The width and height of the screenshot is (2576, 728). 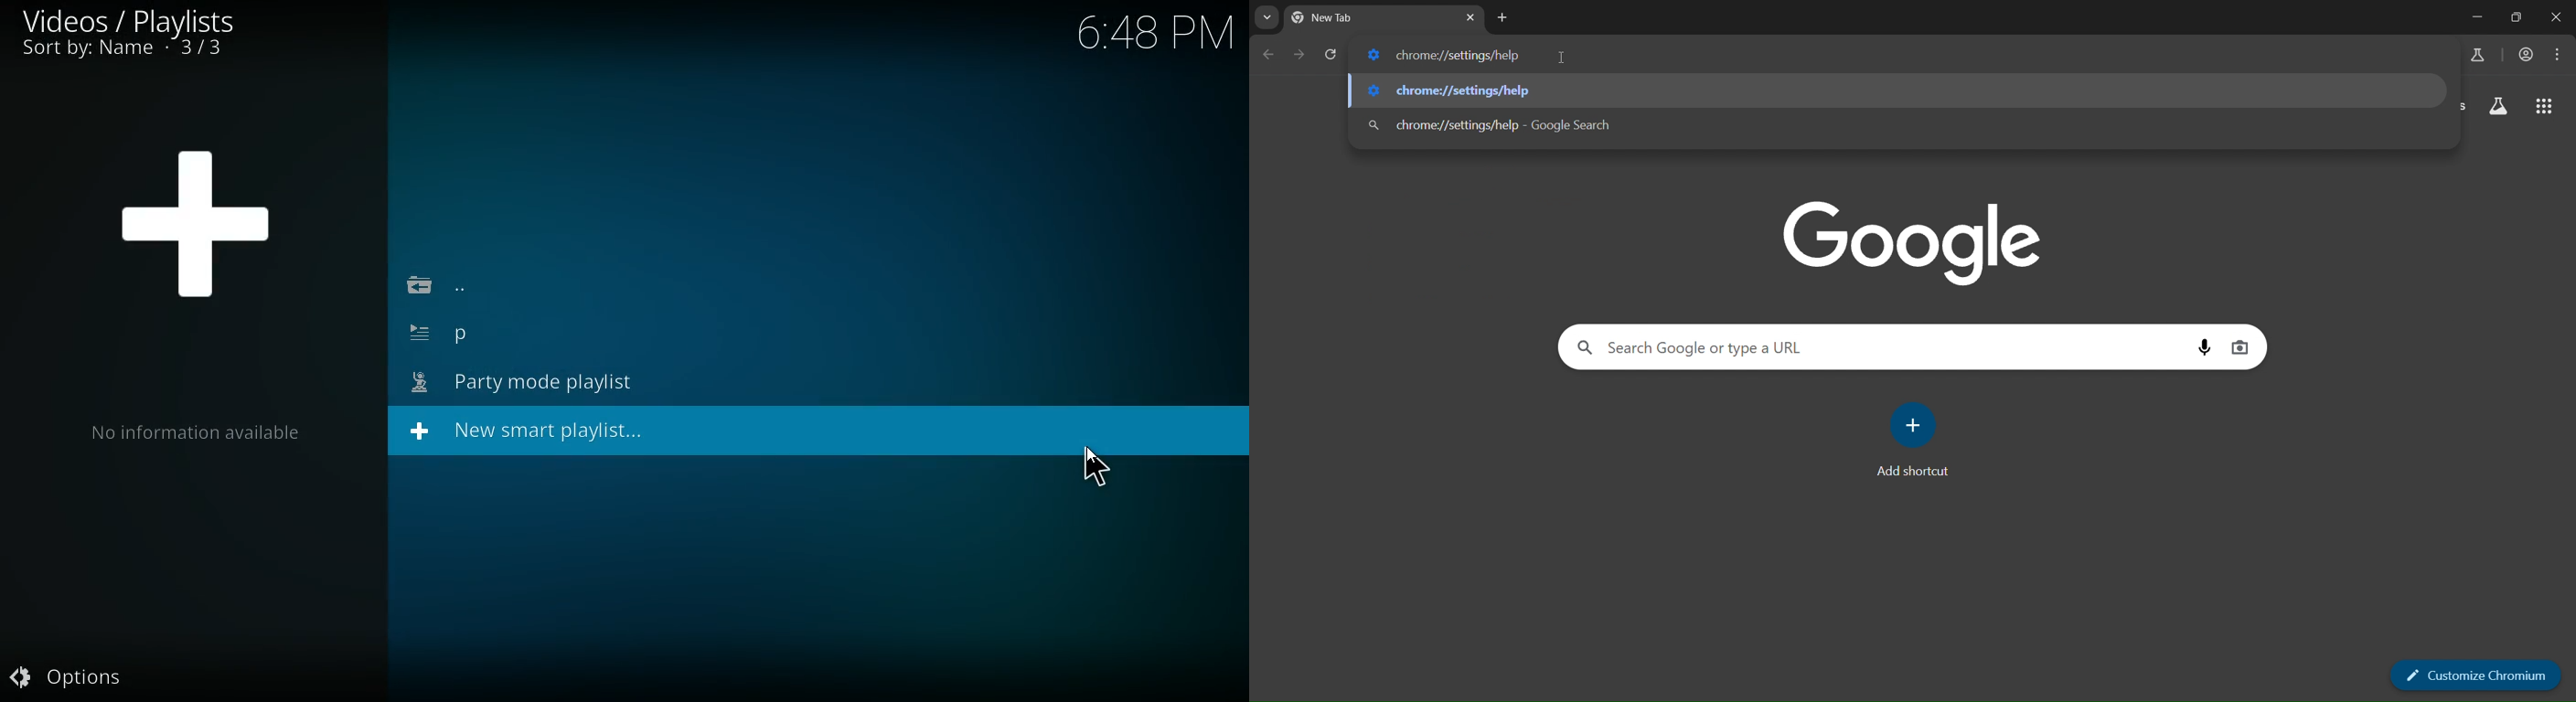 I want to click on new smart playlist symbol, so click(x=196, y=217).